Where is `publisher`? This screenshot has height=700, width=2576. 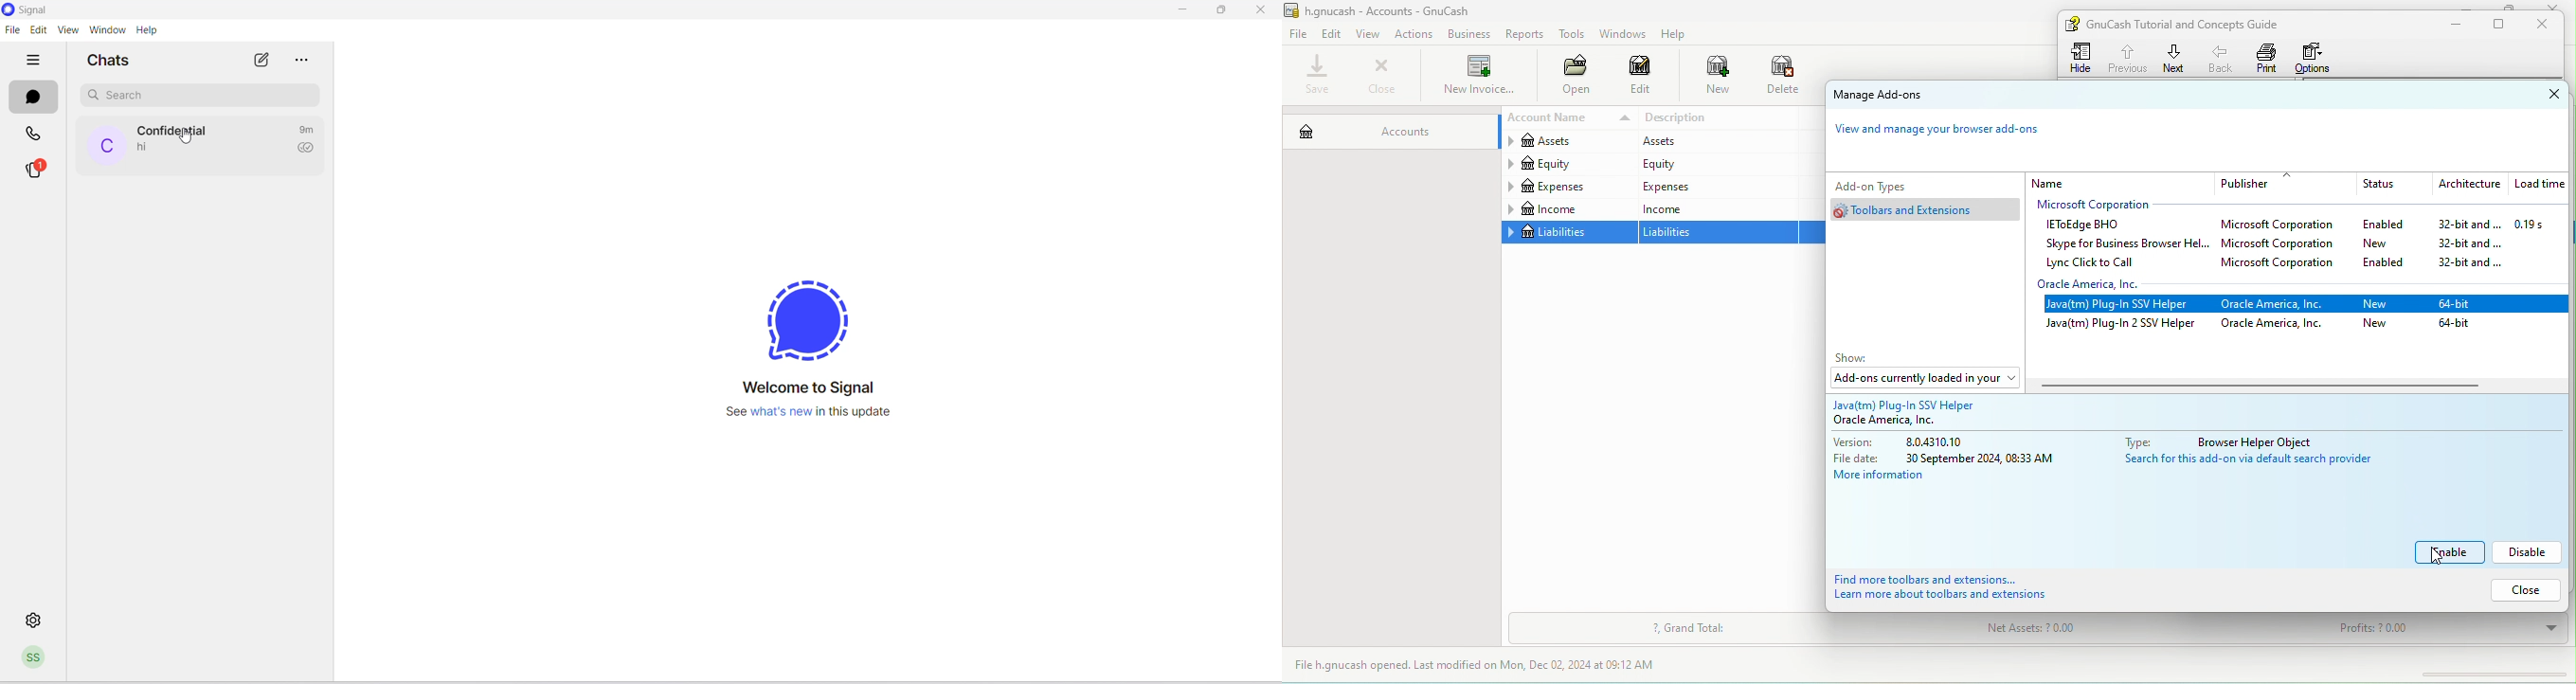
publisher is located at coordinates (2285, 184).